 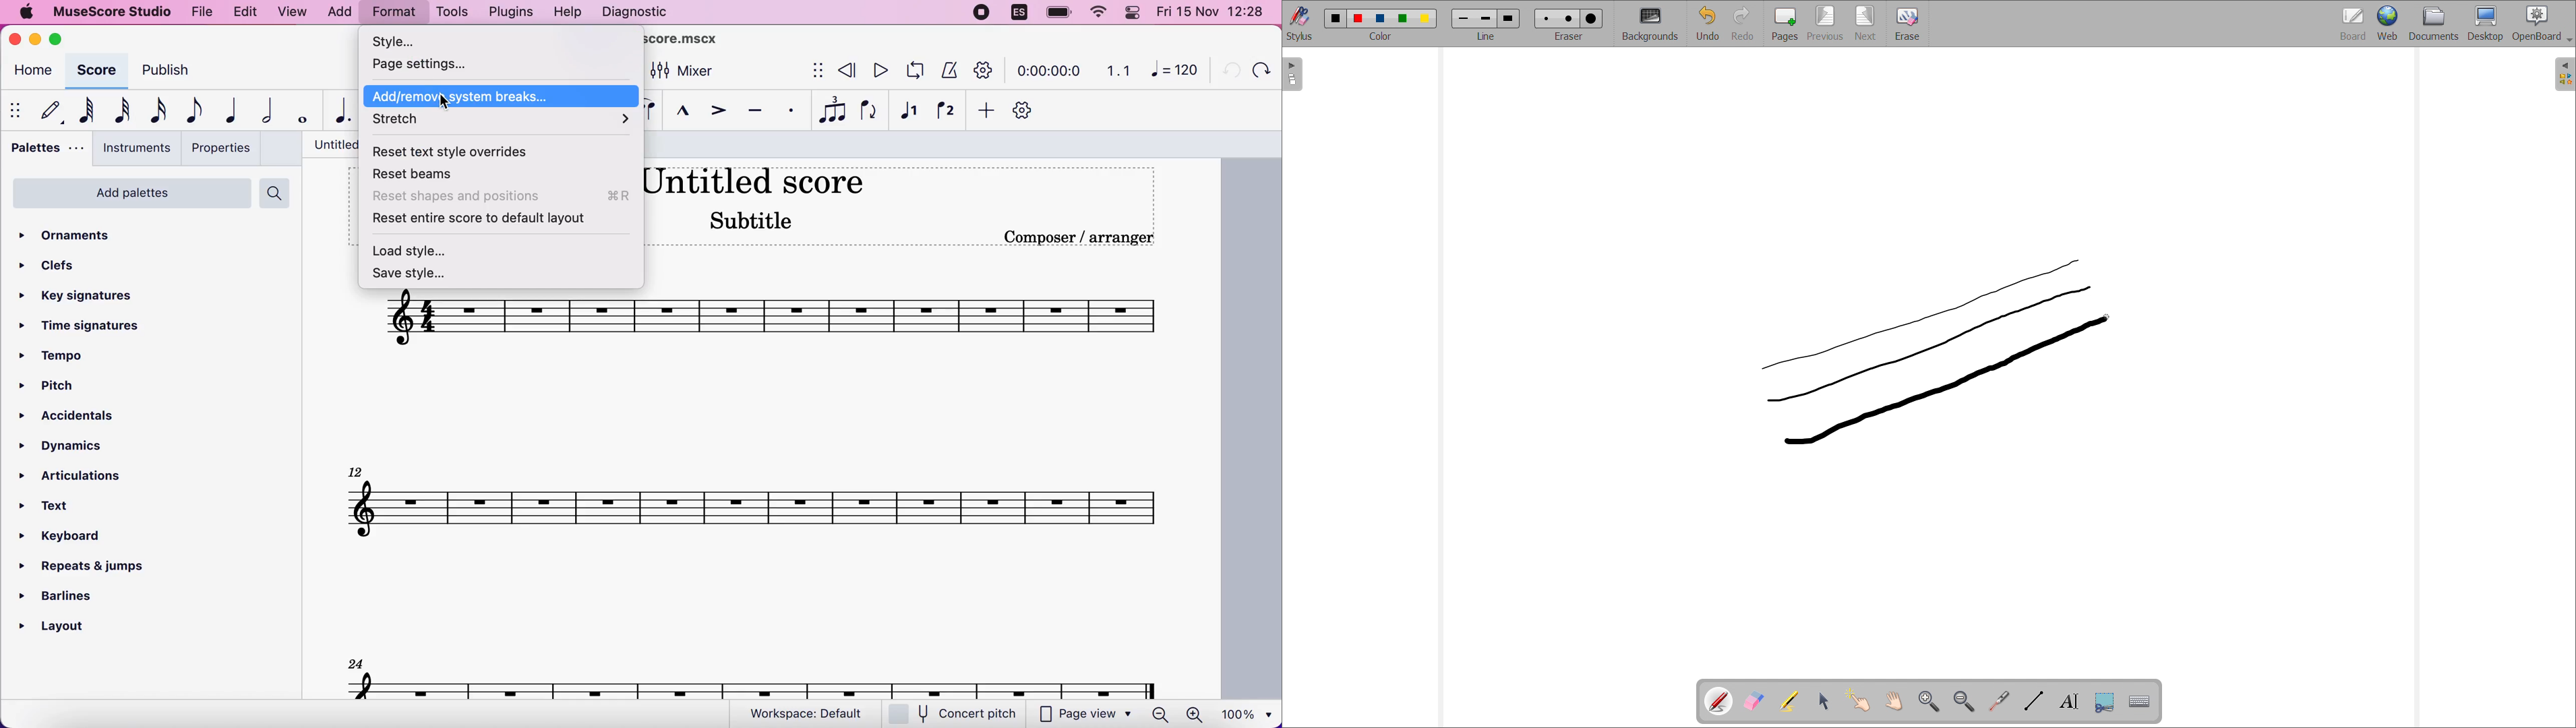 What do you see at coordinates (227, 110) in the screenshot?
I see `quarter note` at bounding box center [227, 110].